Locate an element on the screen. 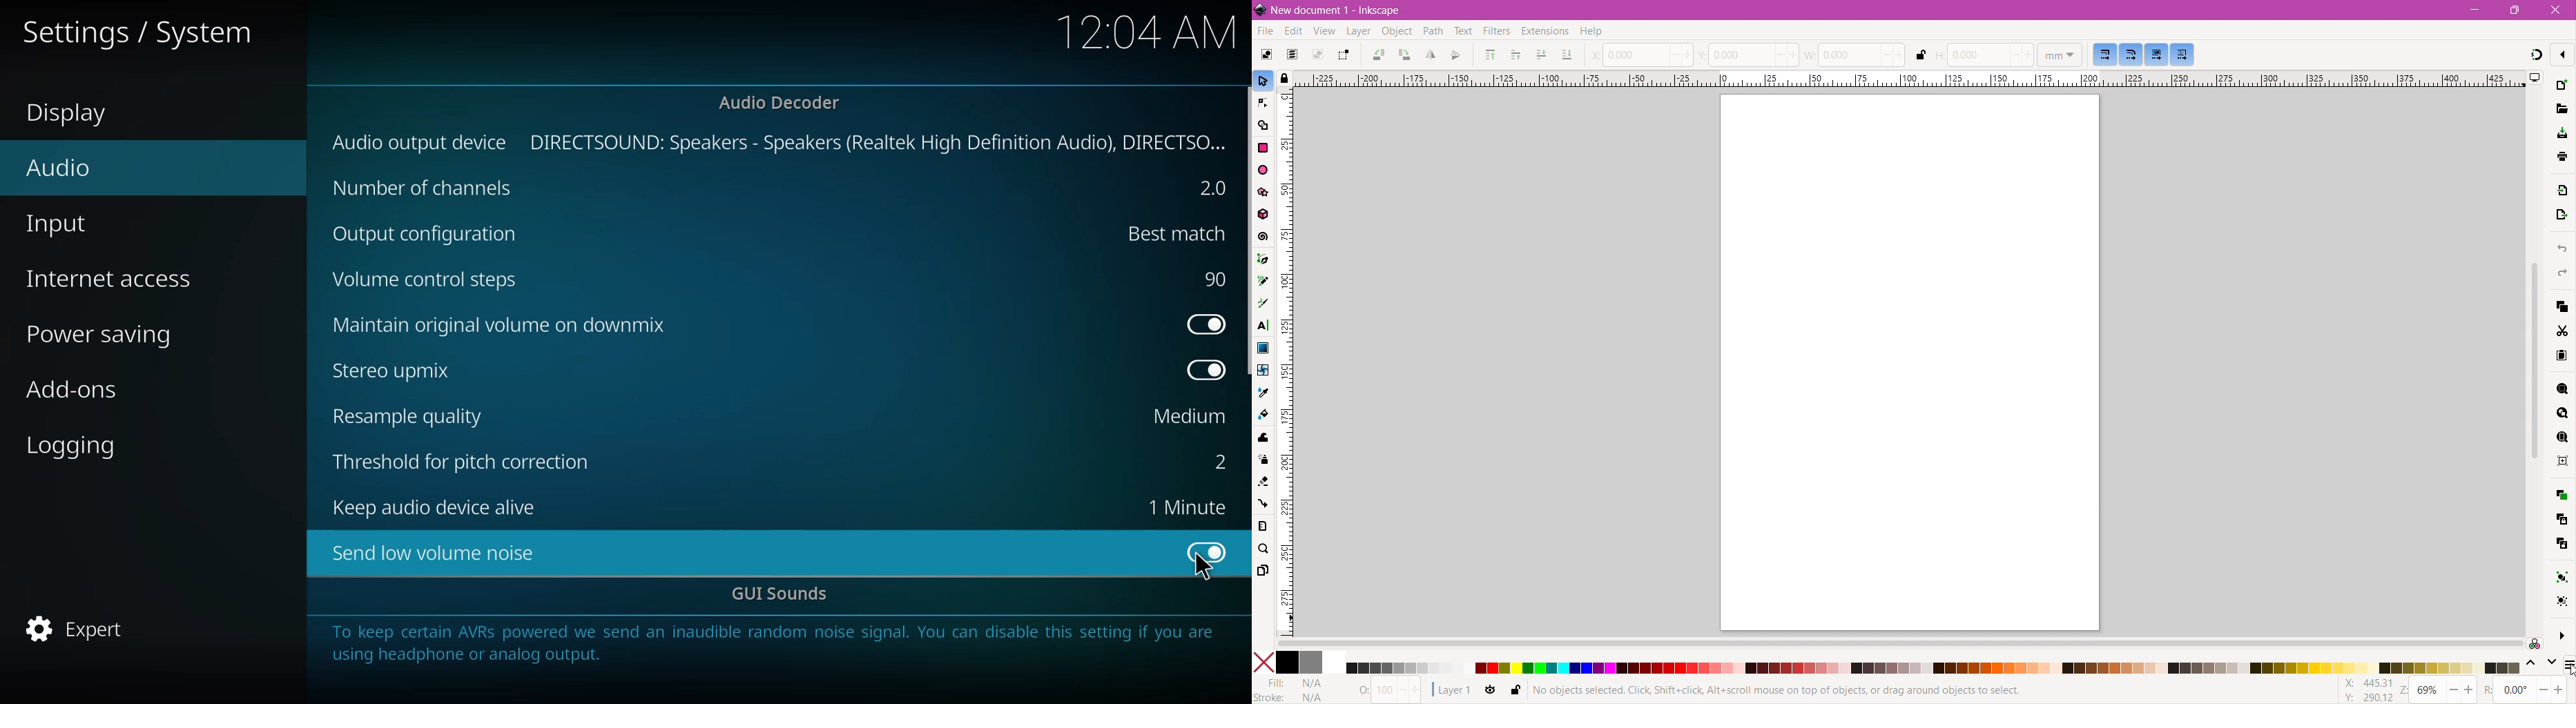 This screenshot has width=2576, height=728. Enabled is located at coordinates (1208, 551).